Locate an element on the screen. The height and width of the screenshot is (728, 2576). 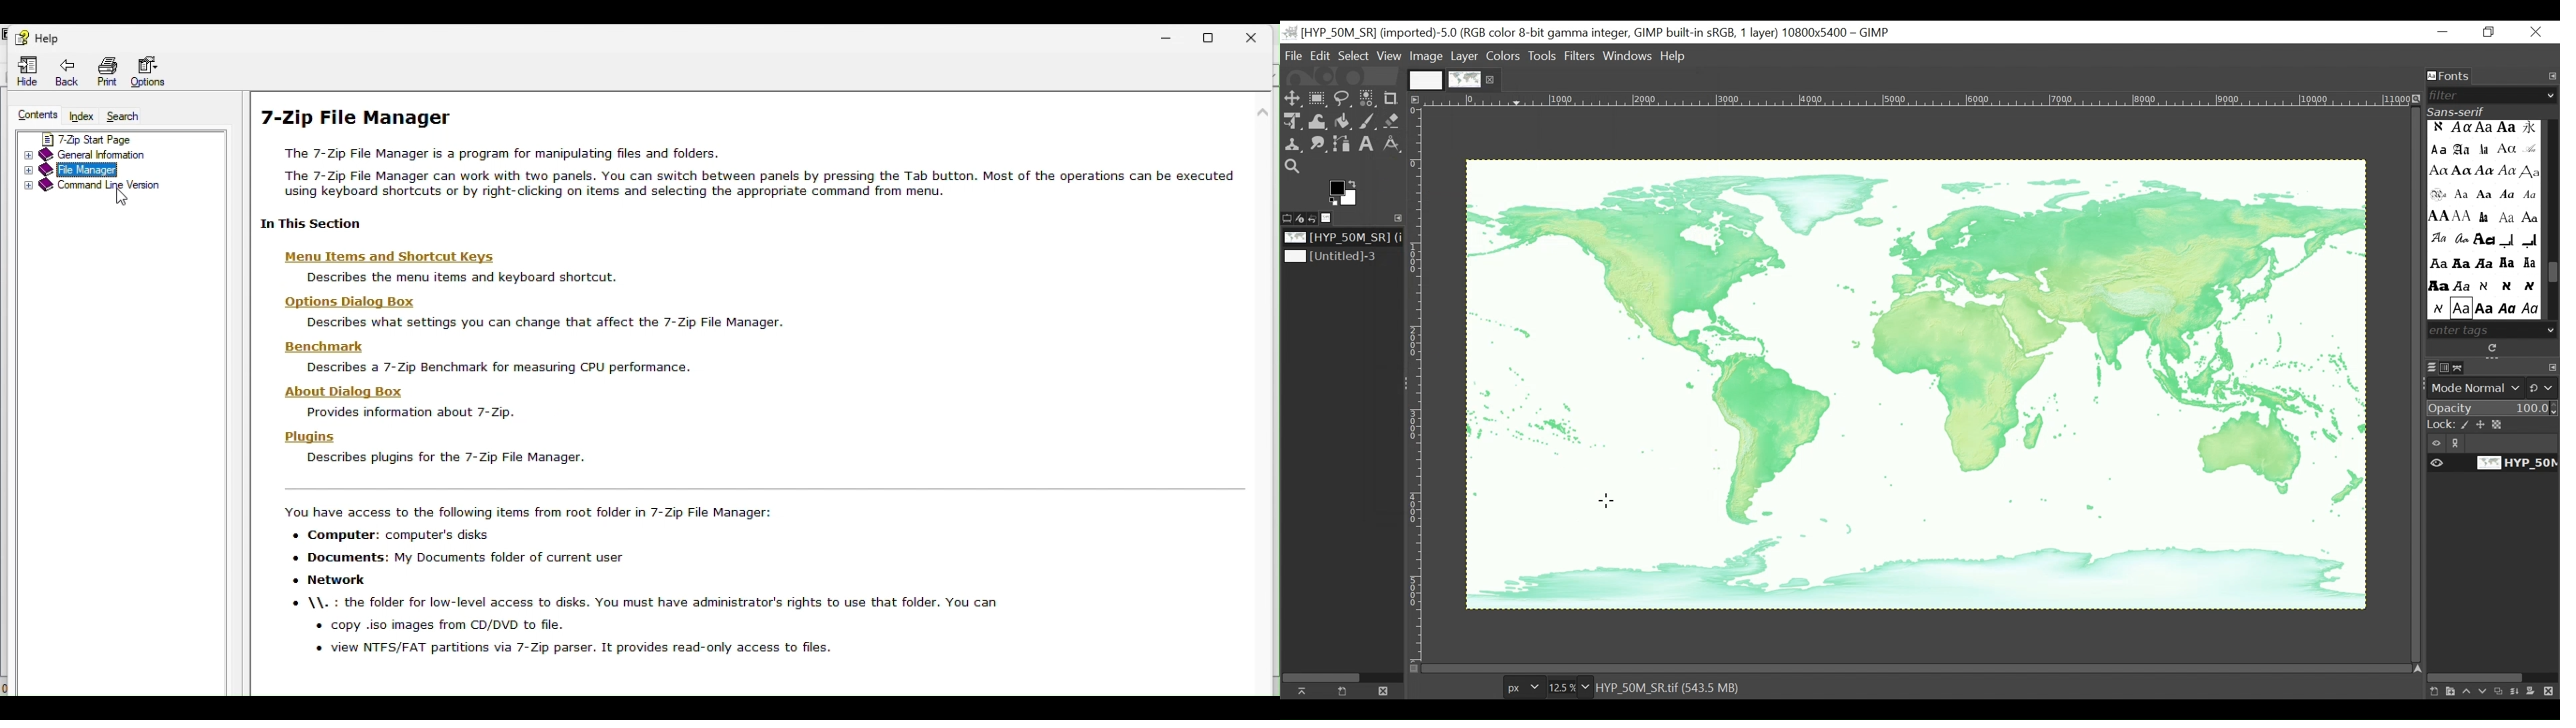
Smudge Tool is located at coordinates (1317, 145).